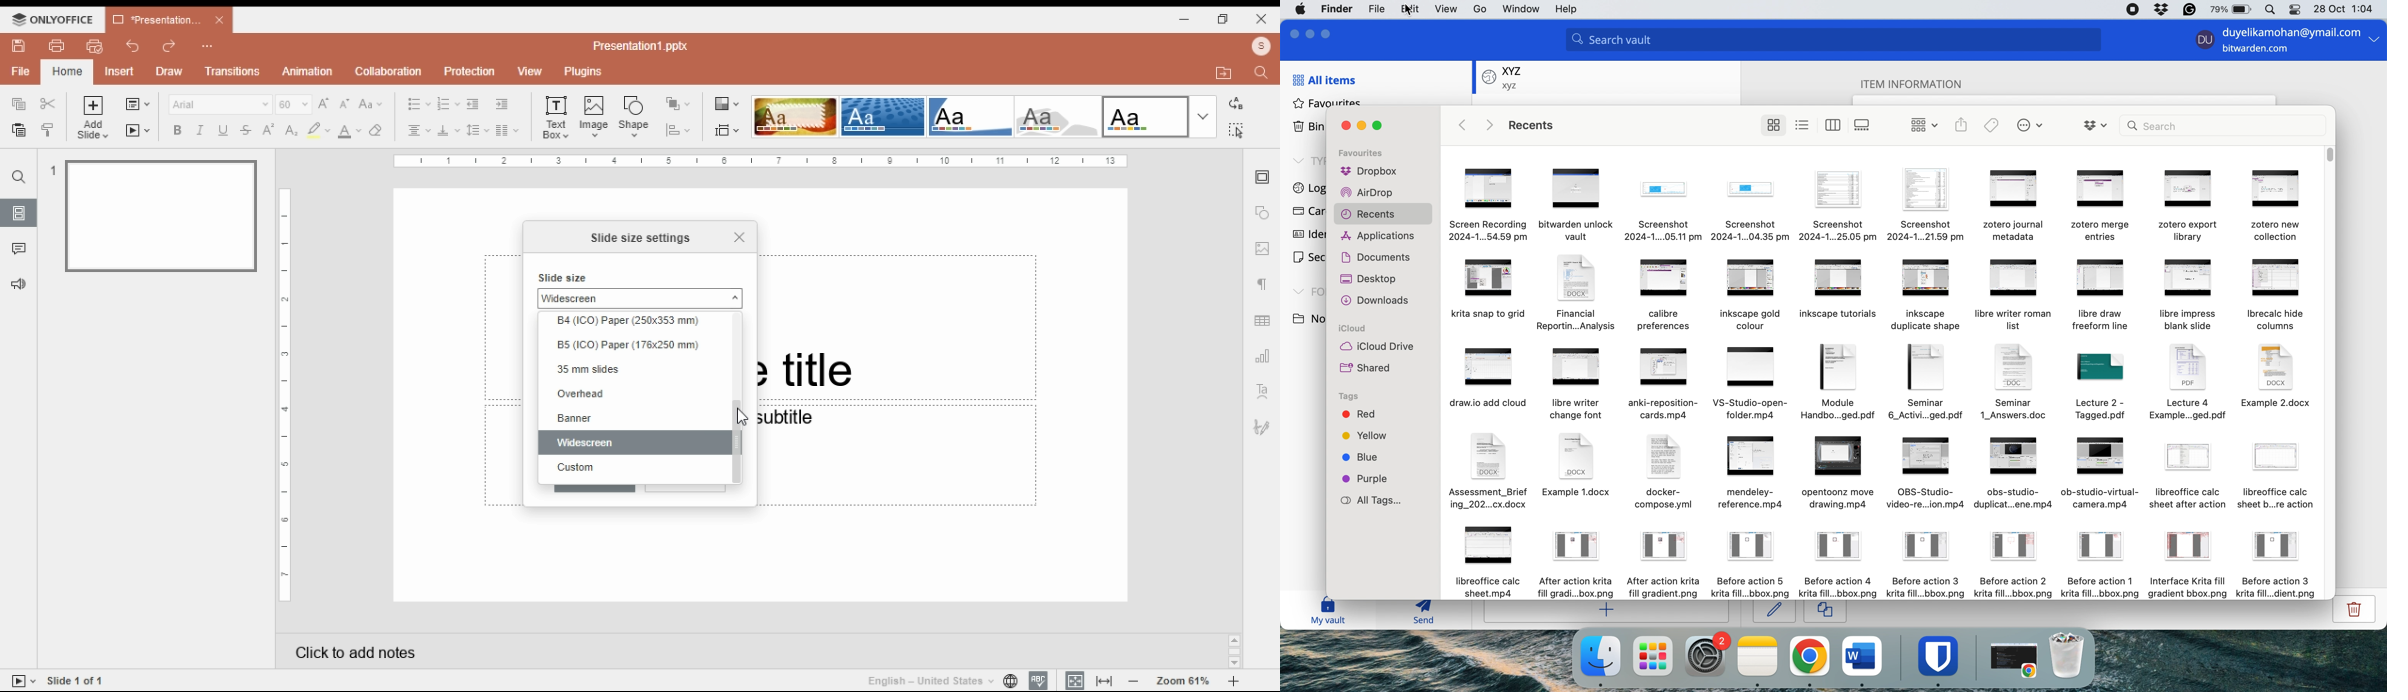  What do you see at coordinates (1302, 8) in the screenshot?
I see `system logo` at bounding box center [1302, 8].